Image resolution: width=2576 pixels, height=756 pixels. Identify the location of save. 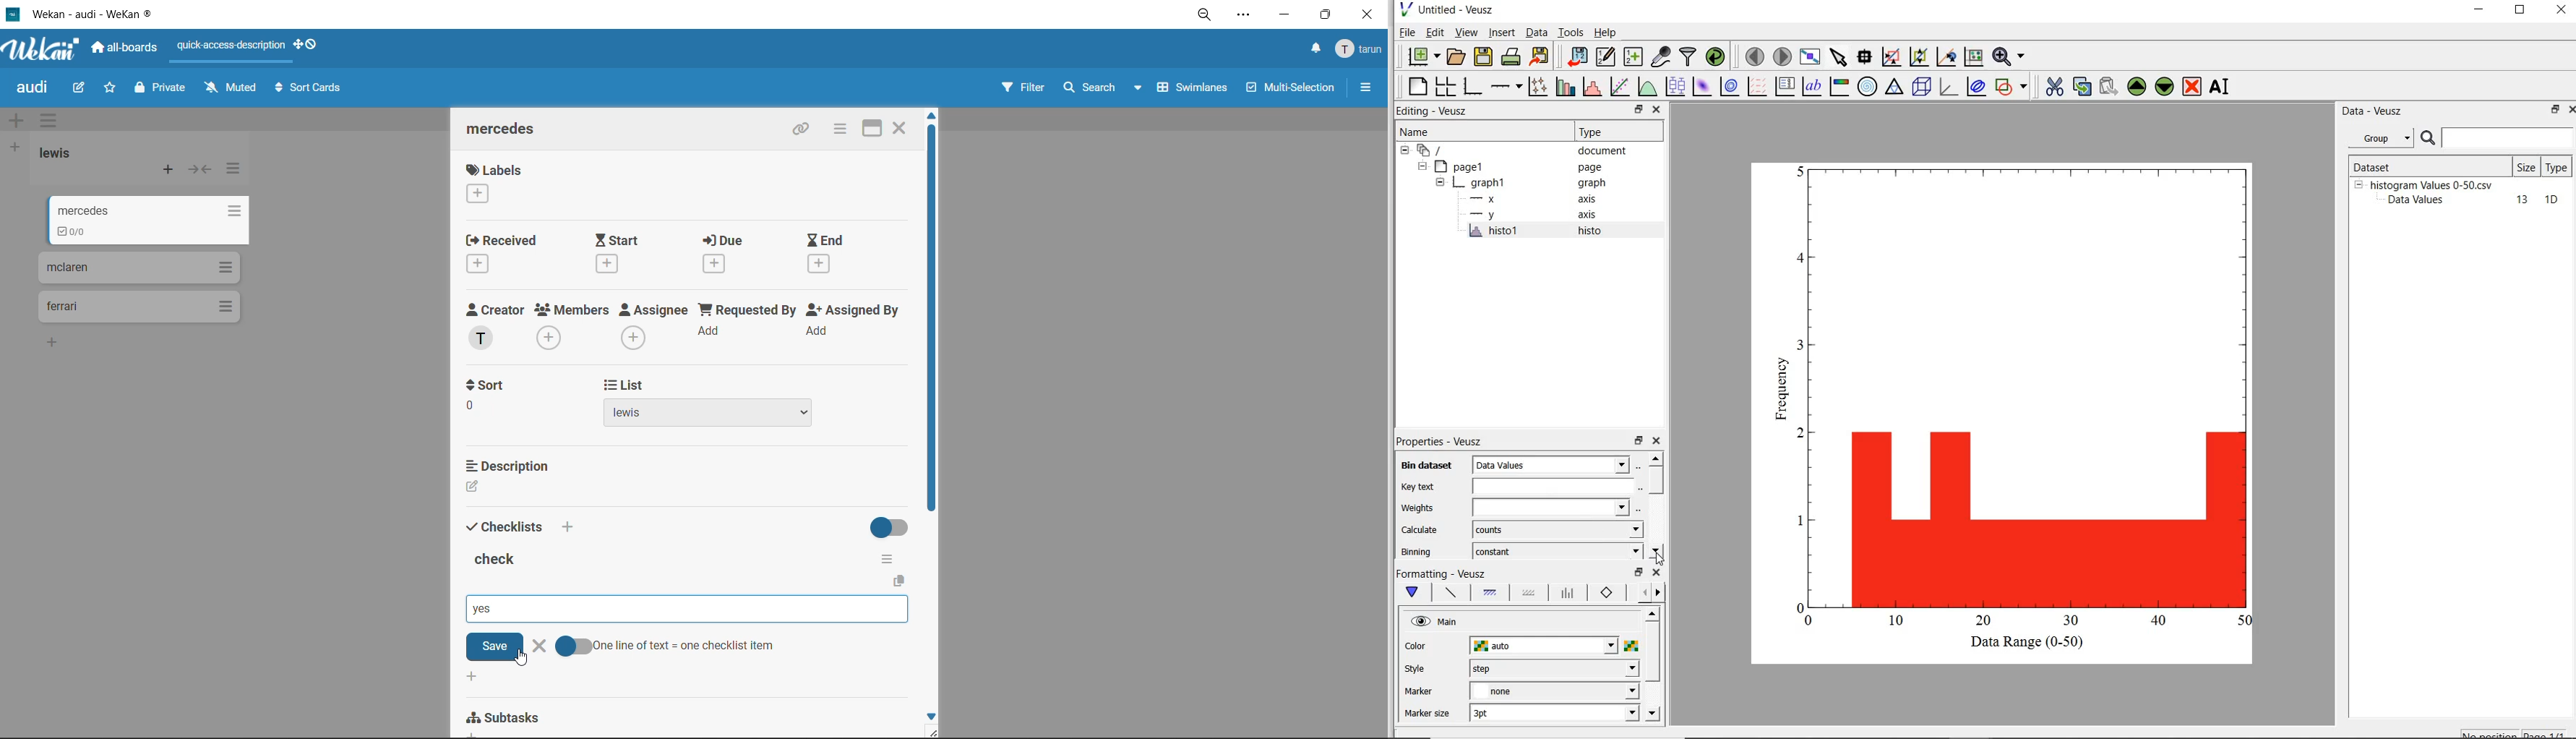
(493, 646).